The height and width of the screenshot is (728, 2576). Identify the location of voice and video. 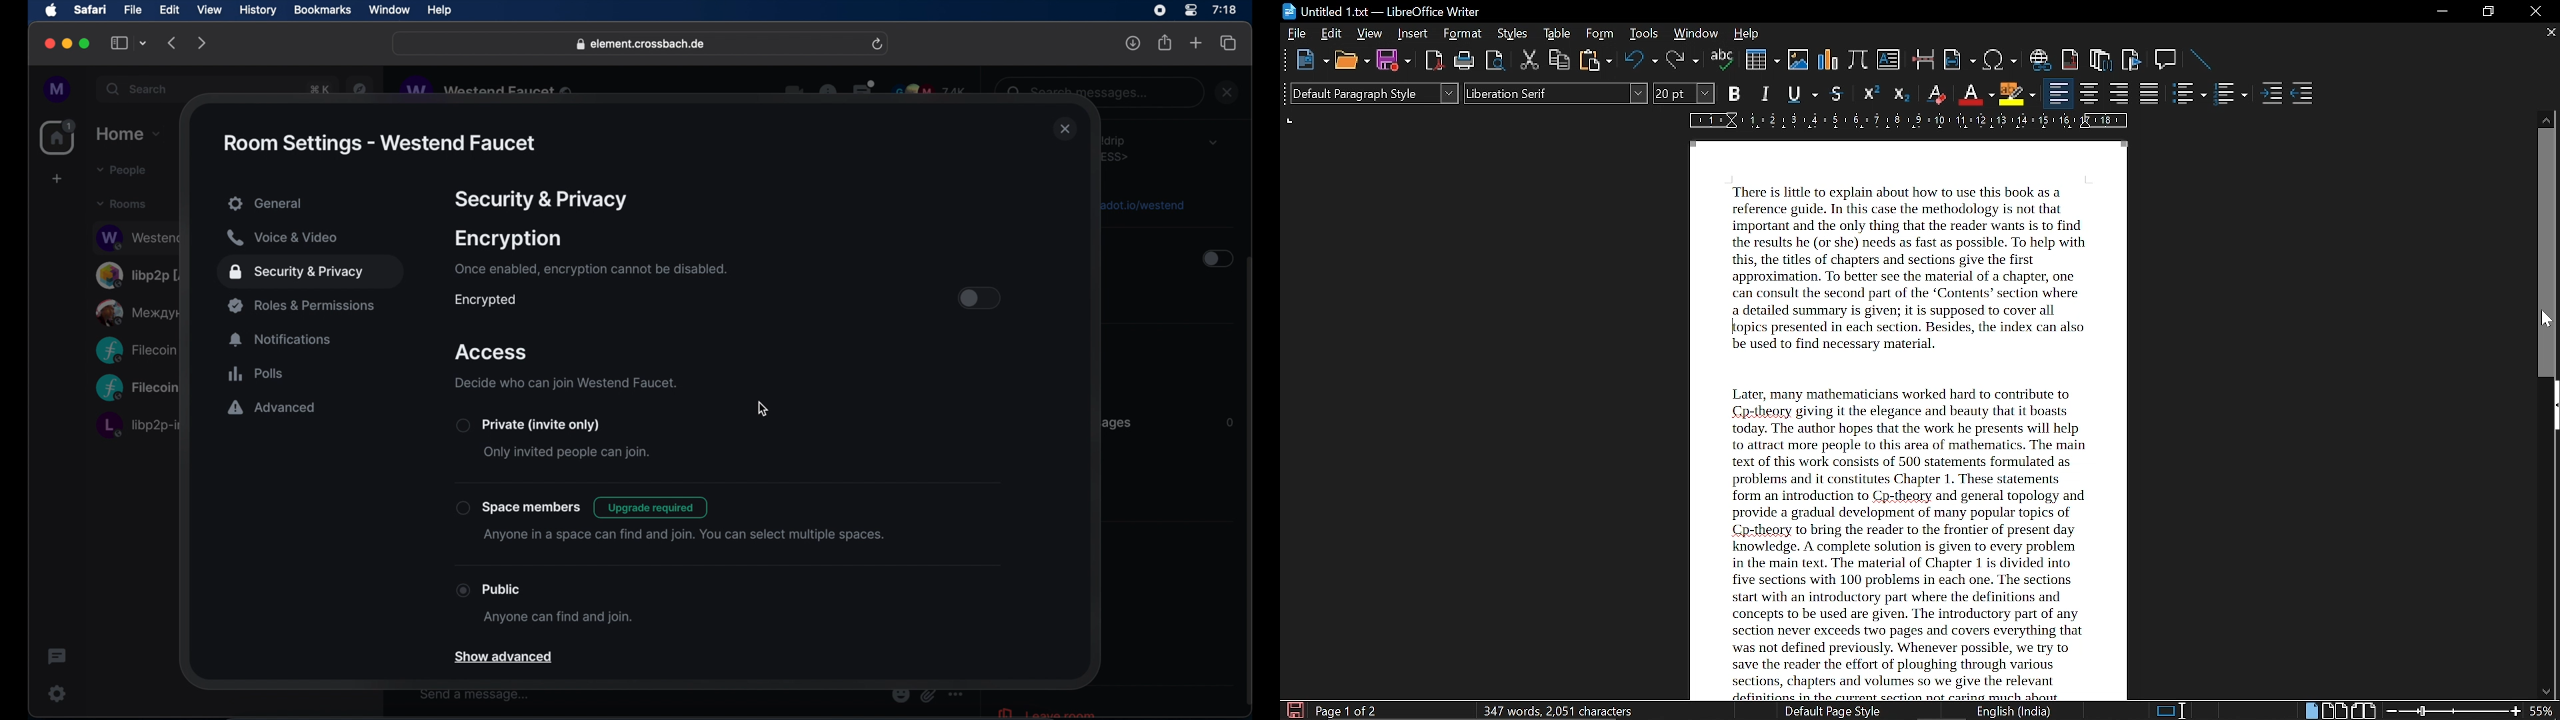
(282, 238).